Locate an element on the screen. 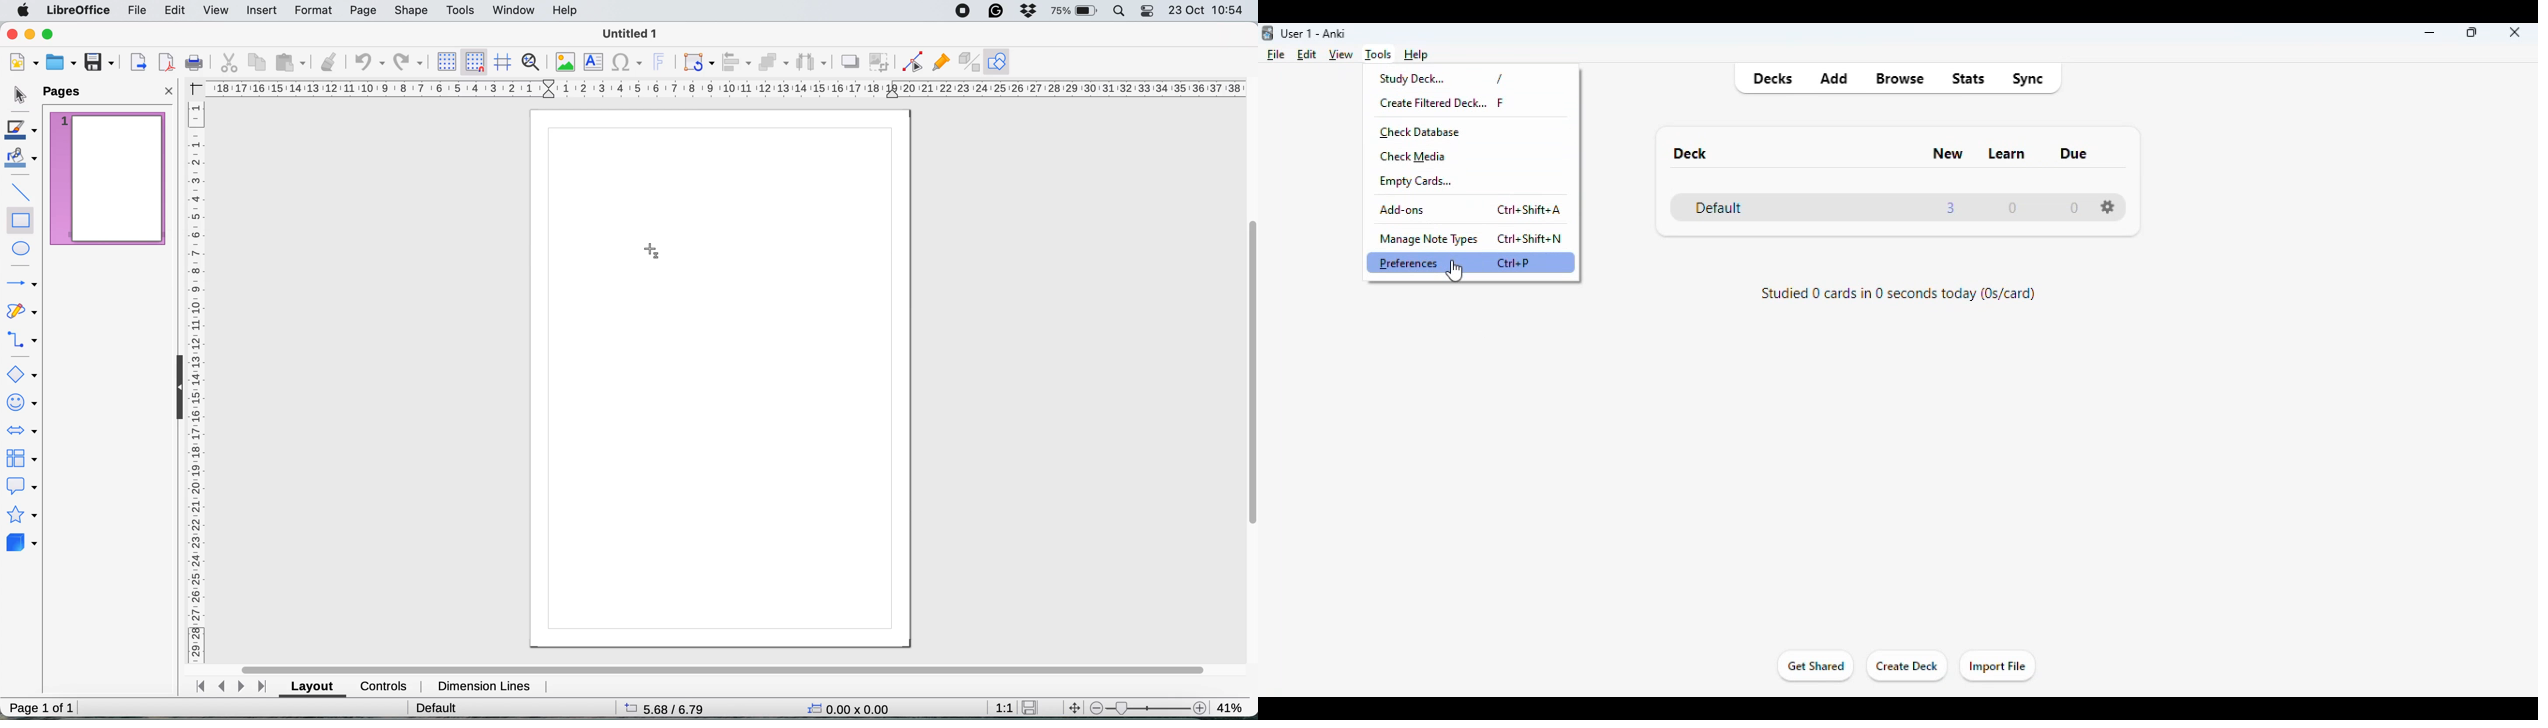 The height and width of the screenshot is (728, 2548). curves and polygons is located at coordinates (23, 314).